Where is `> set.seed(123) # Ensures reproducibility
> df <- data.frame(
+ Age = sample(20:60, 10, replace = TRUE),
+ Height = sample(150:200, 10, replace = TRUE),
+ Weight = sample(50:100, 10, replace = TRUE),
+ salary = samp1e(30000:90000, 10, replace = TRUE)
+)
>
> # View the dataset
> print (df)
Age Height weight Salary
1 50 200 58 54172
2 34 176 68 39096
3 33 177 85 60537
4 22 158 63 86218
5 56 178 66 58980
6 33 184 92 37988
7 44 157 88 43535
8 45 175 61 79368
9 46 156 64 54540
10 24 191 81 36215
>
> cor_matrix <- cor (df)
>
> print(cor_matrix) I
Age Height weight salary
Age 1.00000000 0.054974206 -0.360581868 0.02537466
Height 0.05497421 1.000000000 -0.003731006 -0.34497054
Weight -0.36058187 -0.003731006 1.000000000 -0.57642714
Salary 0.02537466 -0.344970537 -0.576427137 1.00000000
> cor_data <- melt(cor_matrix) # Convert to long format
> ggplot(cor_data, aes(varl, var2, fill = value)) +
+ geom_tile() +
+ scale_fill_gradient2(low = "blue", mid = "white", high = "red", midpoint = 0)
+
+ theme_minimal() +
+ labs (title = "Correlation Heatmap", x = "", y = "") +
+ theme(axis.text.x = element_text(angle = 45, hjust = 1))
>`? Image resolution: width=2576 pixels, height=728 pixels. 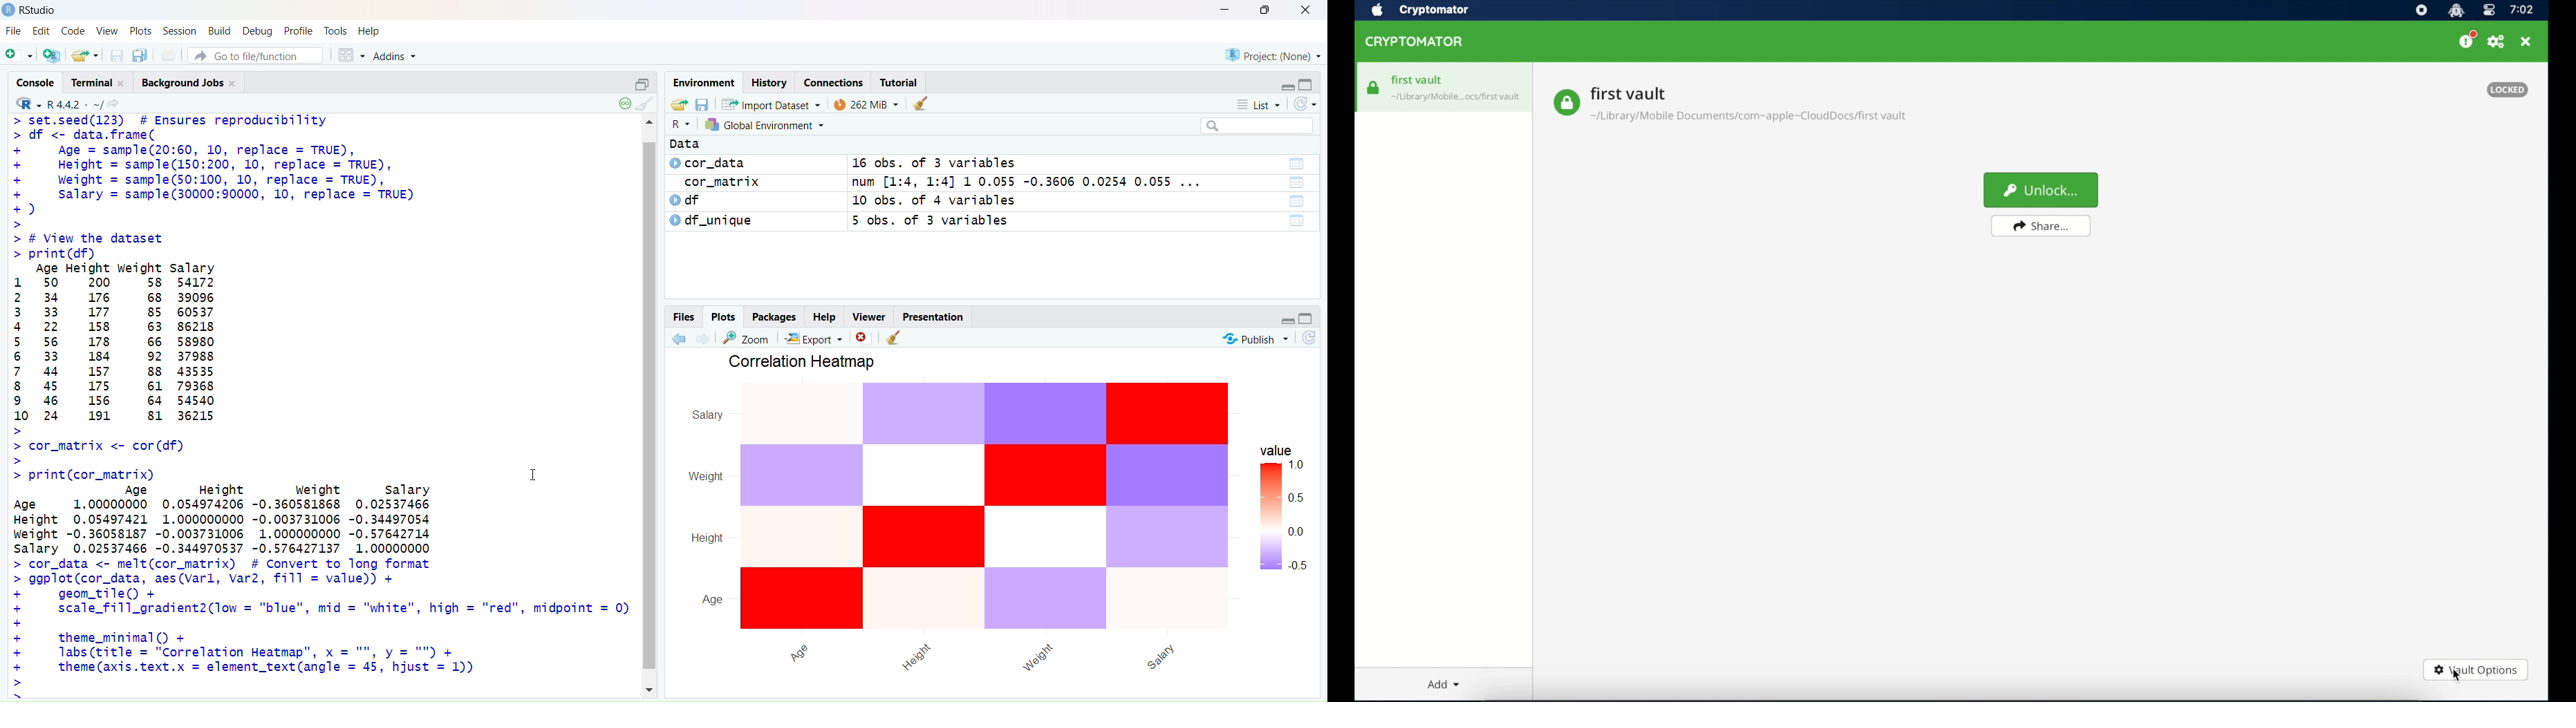
> set.seed(123) # Ensures reproducibility
> df <- data.frame(
+ Age = sample(20:60, 10, replace = TRUE),
+ Height = sample(150:200, 10, replace = TRUE),
+ Weight = sample(50:100, 10, replace = TRUE),
+ salary = samp1e(30000:90000, 10, replace = TRUE)
+)
>
> # View the dataset
> print (df)
Age Height weight Salary
1 50 200 58 54172
2 34 176 68 39096
3 33 177 85 60537
4 22 158 63 86218
5 56 178 66 58980
6 33 184 92 37988
7 44 157 88 43535
8 45 175 61 79368
9 46 156 64 54540
10 24 191 81 36215
>
> cor_matrix <- cor (df)
>
> print(cor_matrix) I
Age Height weight salary
Age 1.00000000 0.054974206 -0.360581868 0.02537466
Height 0.05497421 1.000000000 -0.003731006 -0.34497054
Weight -0.36058187 -0.003731006 1.000000000 -0.57642714
Salary 0.02537466 -0.344970537 -0.576427137 1.00000000
> cor_data <- melt(cor_matrix) # Convert to long format
> ggplot(cor_data, aes(varl, var2, fill = value)) +
+ geom_tile() +
+ scale_fill_gradient2(low = "blue", mid = "white", high = "red", midpoint = 0)
+
+ theme_minimal() +
+ labs (title = "Correlation Heatmap", x = "", y = "") +
+ theme(axis.text.x = element_text(angle = 45, hjust = 1))
> is located at coordinates (321, 401).